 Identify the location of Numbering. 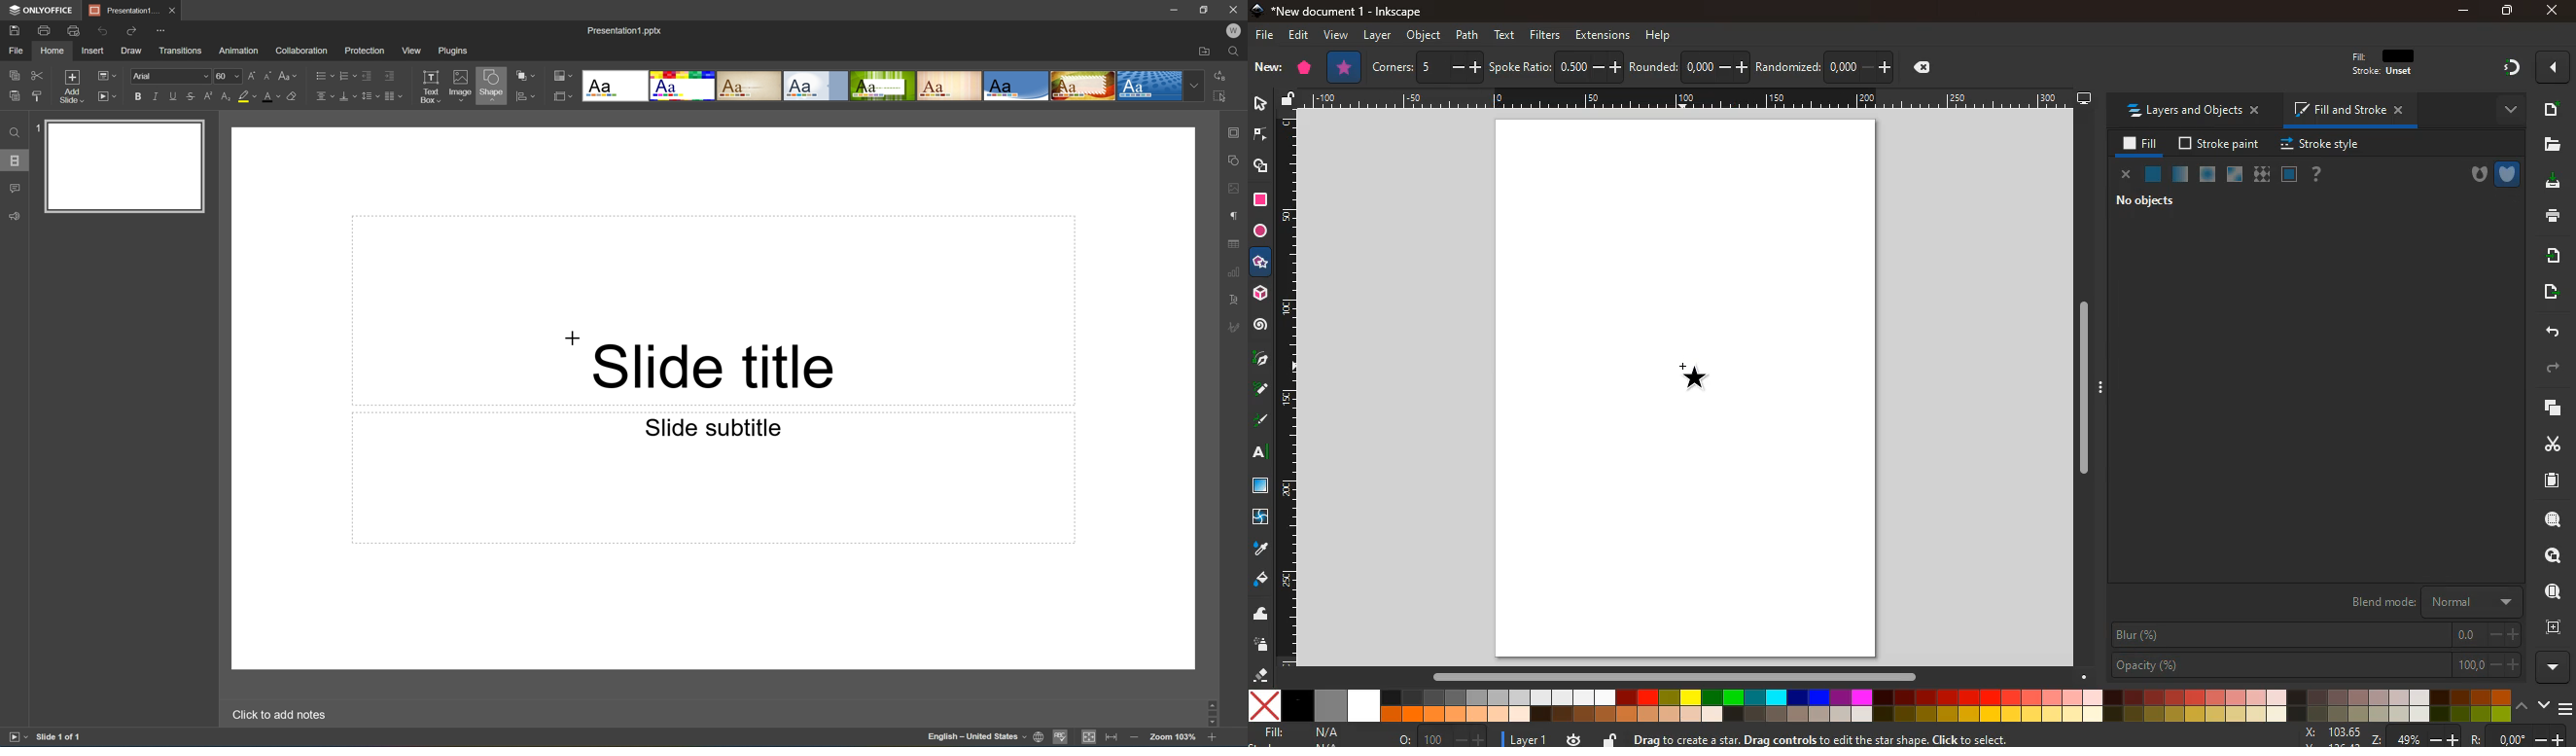
(344, 75).